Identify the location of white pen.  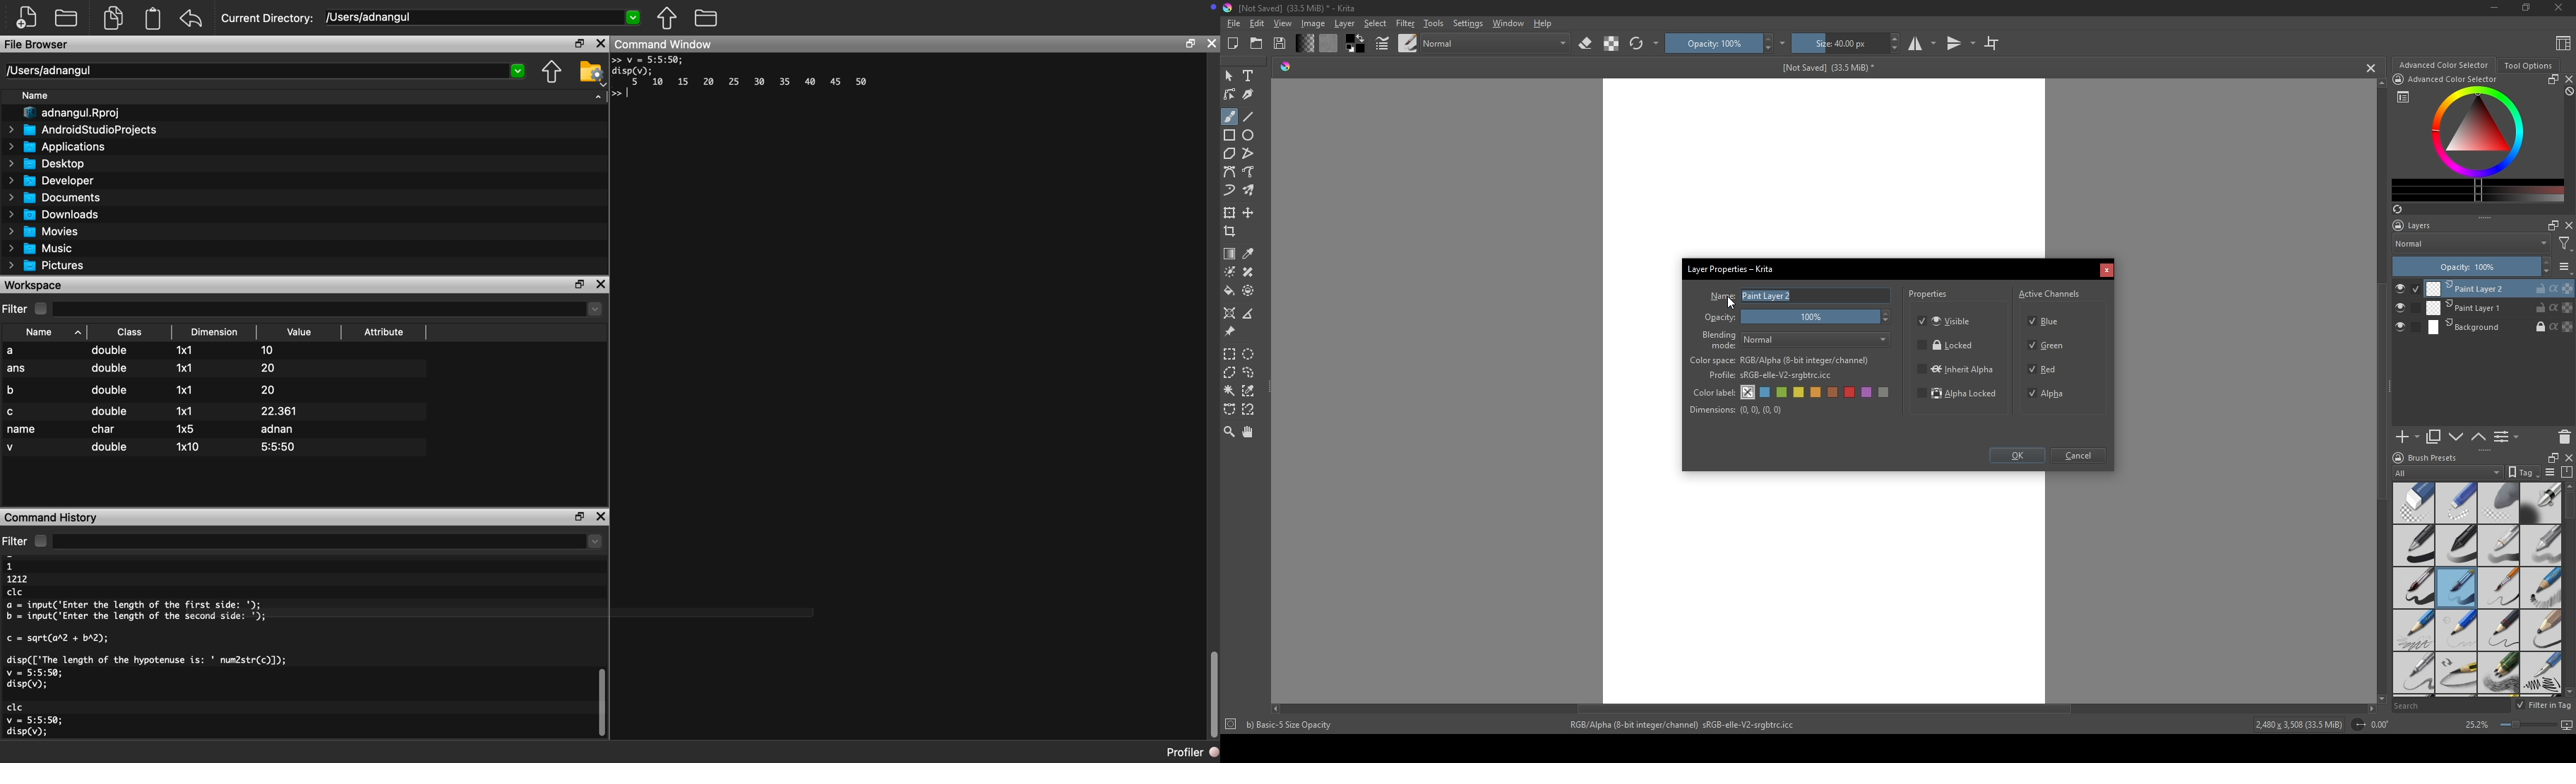
(2499, 545).